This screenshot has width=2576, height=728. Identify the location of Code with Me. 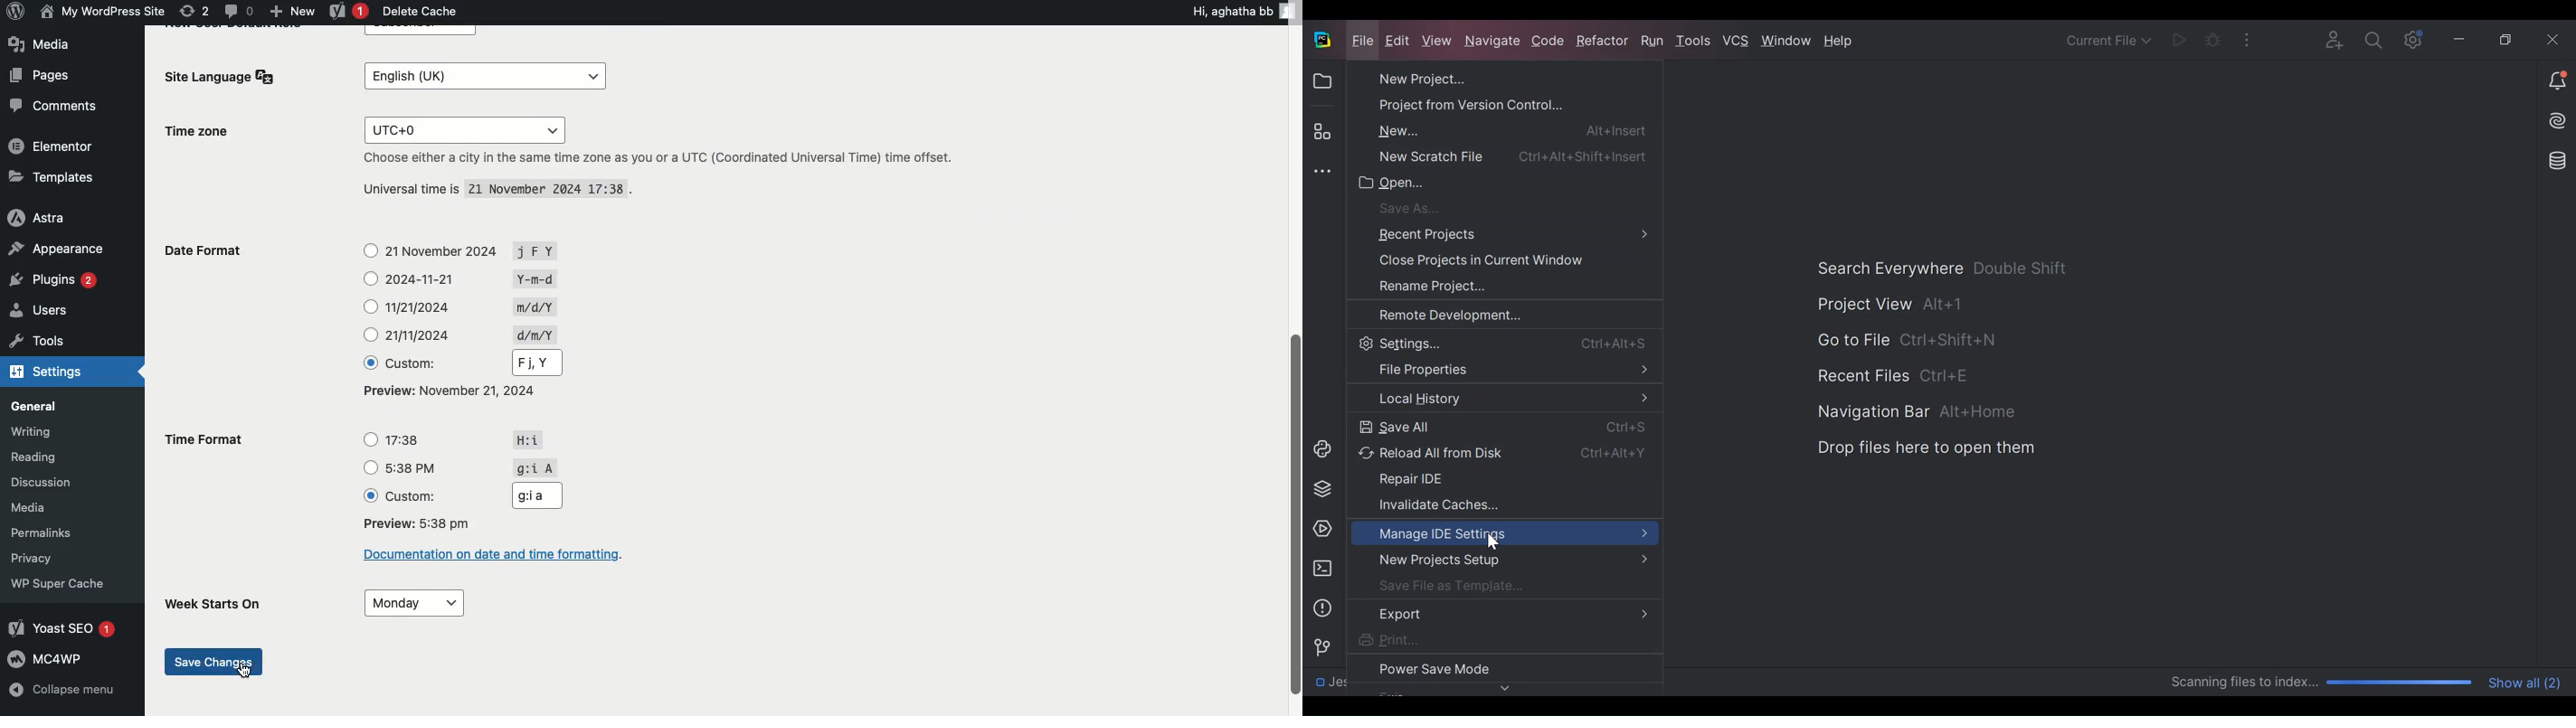
(2336, 38).